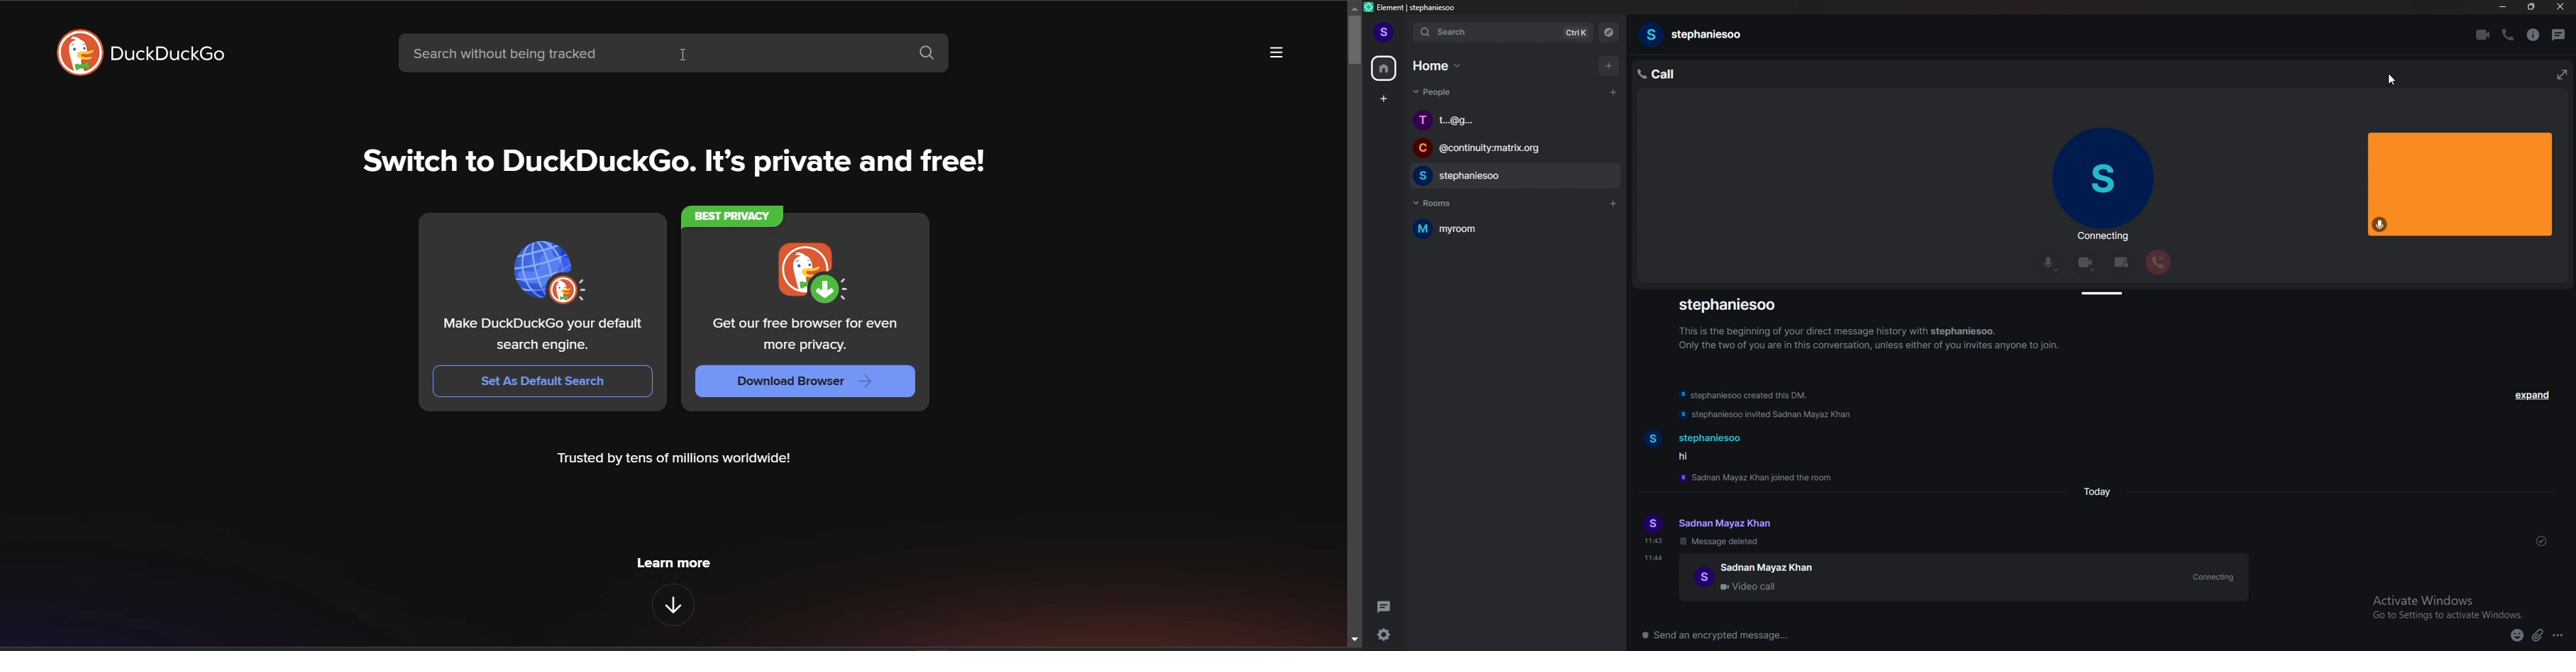  I want to click on create space, so click(1383, 99).